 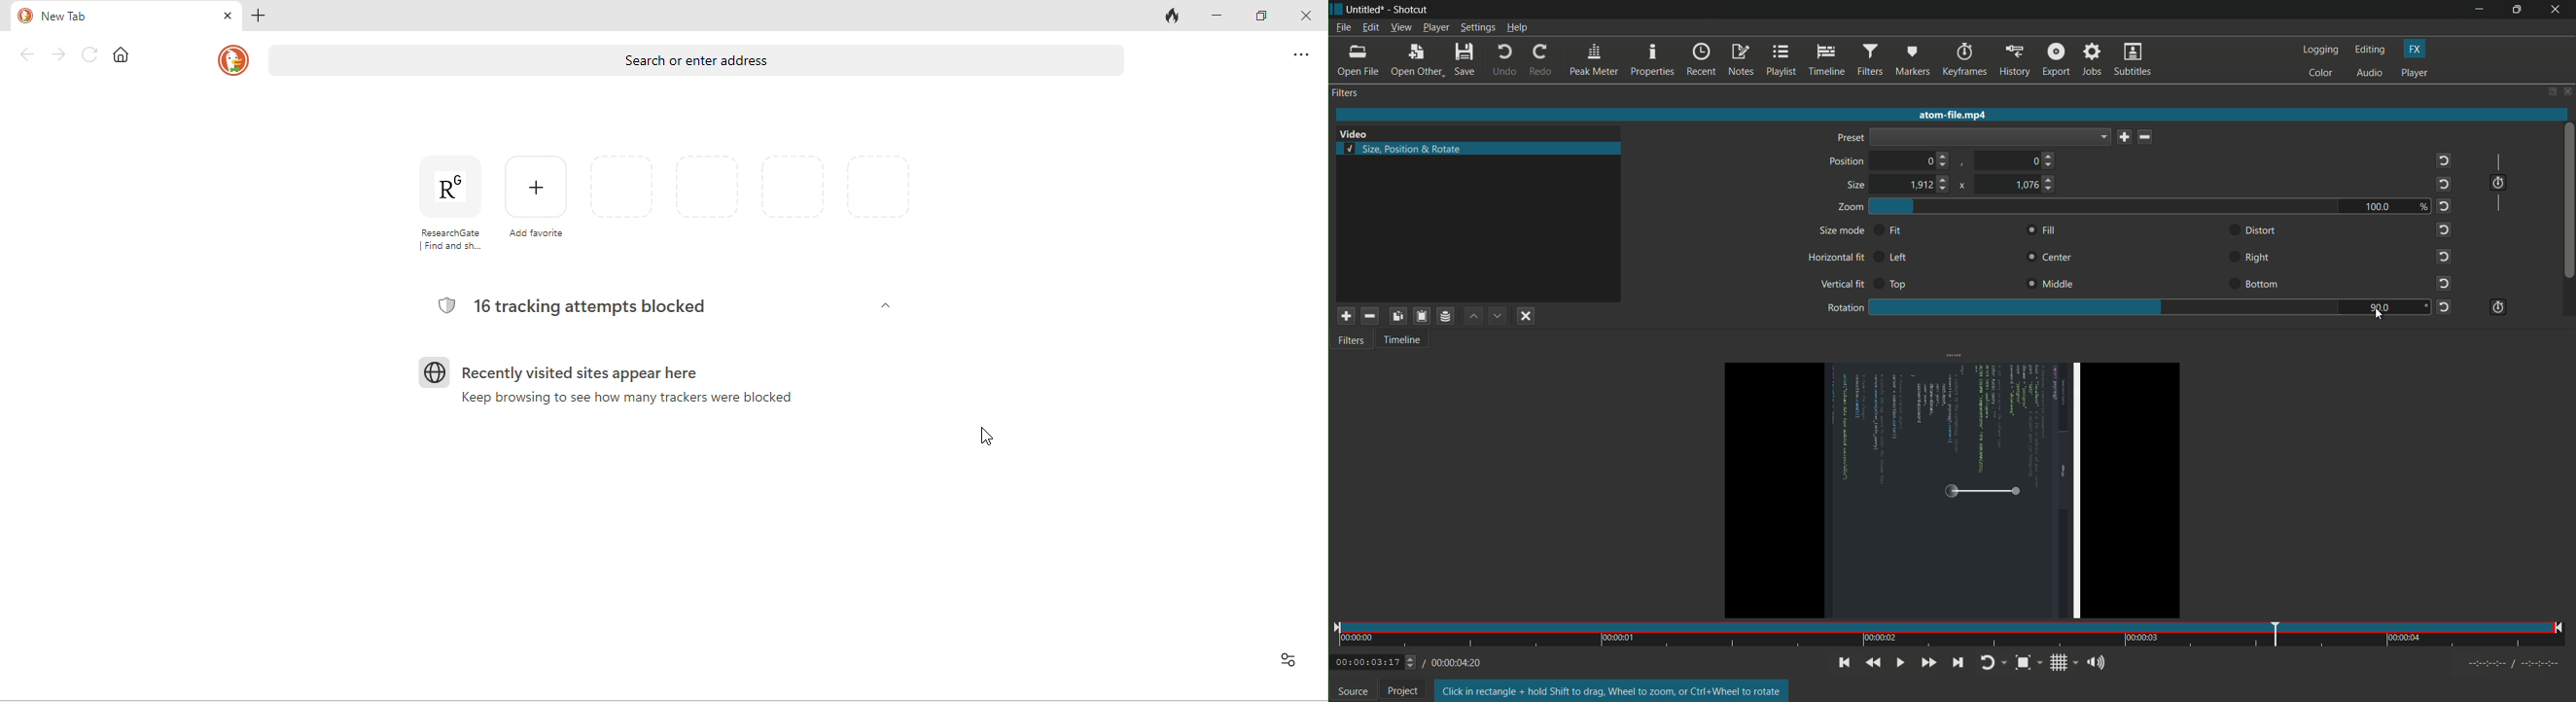 What do you see at coordinates (2569, 201) in the screenshot?
I see `scroll bar` at bounding box center [2569, 201].